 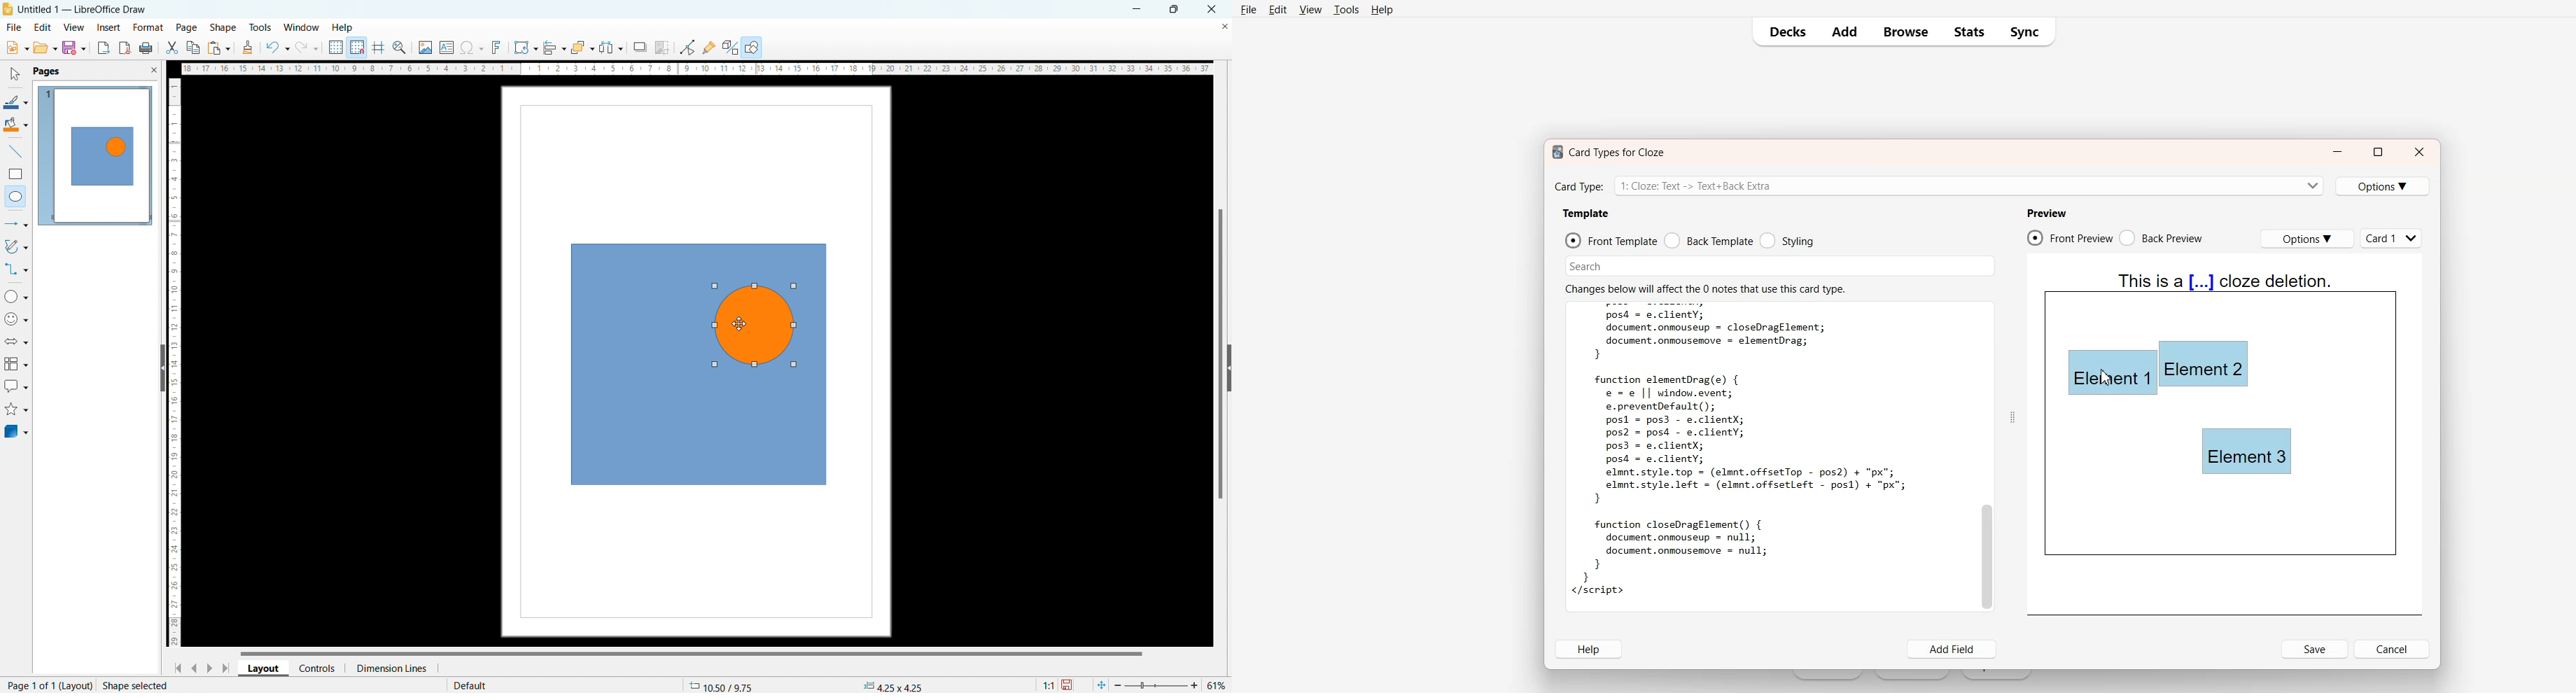 I want to click on cursor coordinates, so click(x=722, y=684).